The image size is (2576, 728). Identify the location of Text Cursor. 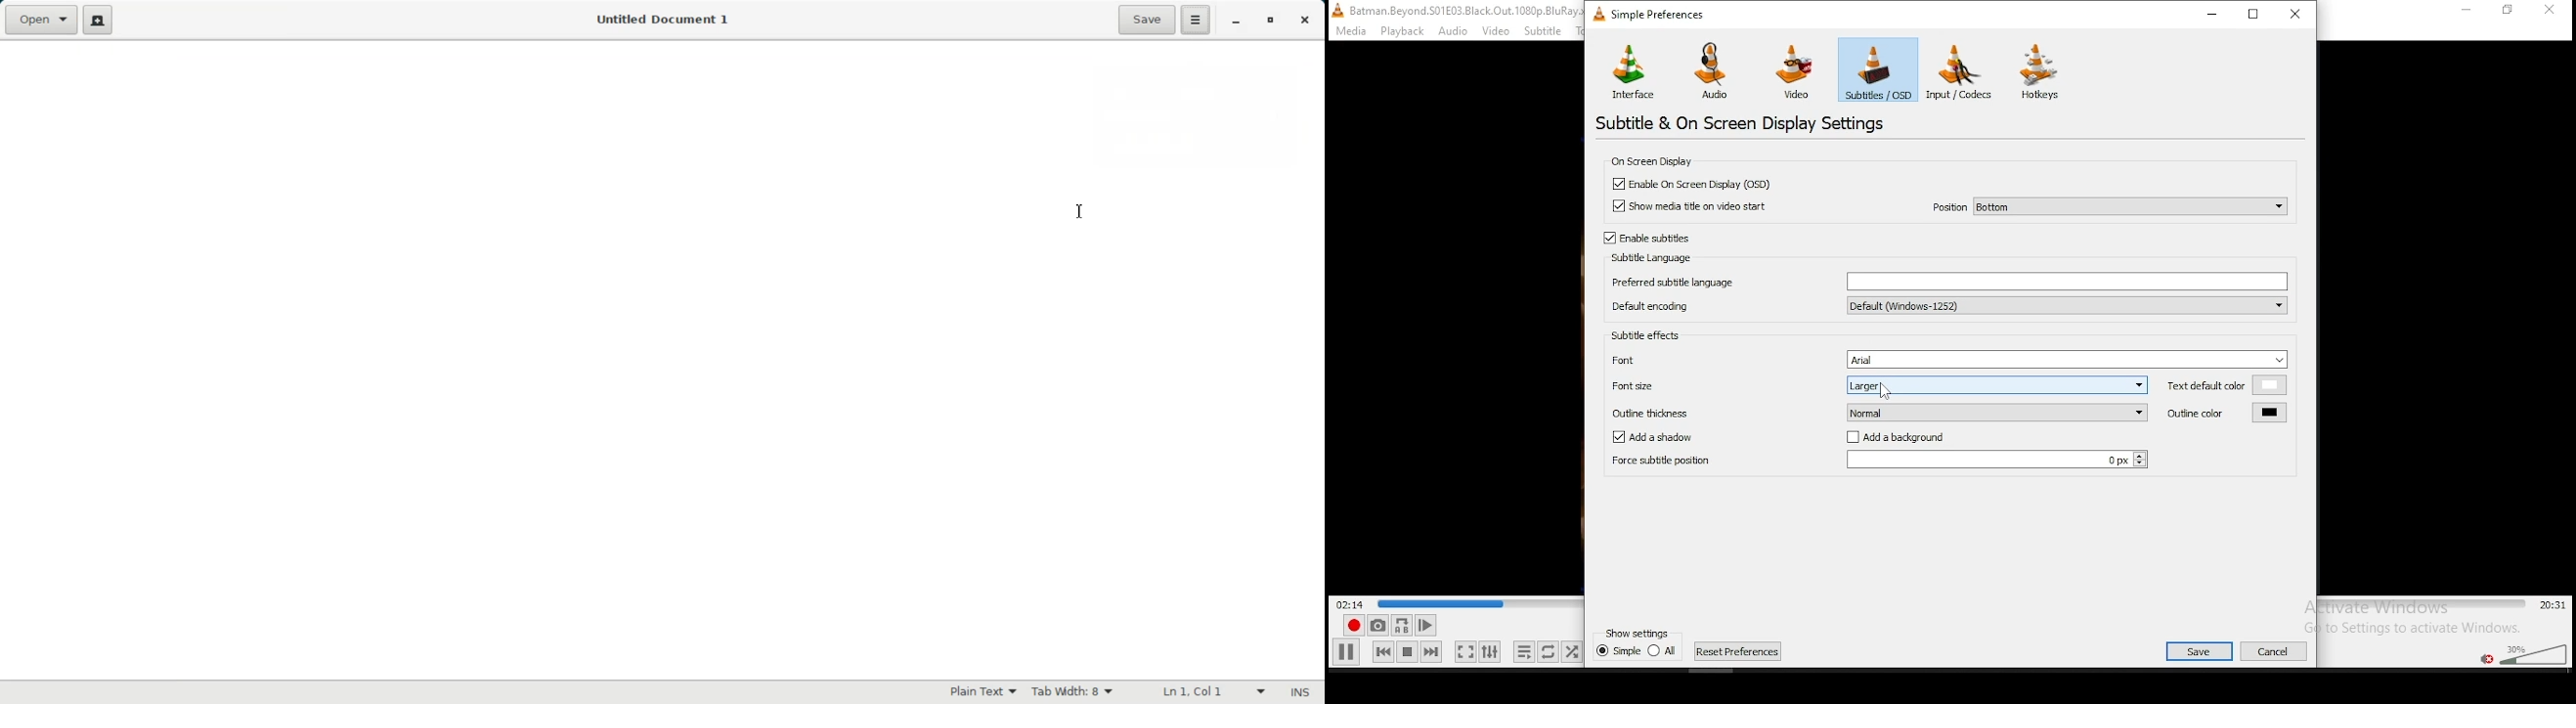
(1081, 211).